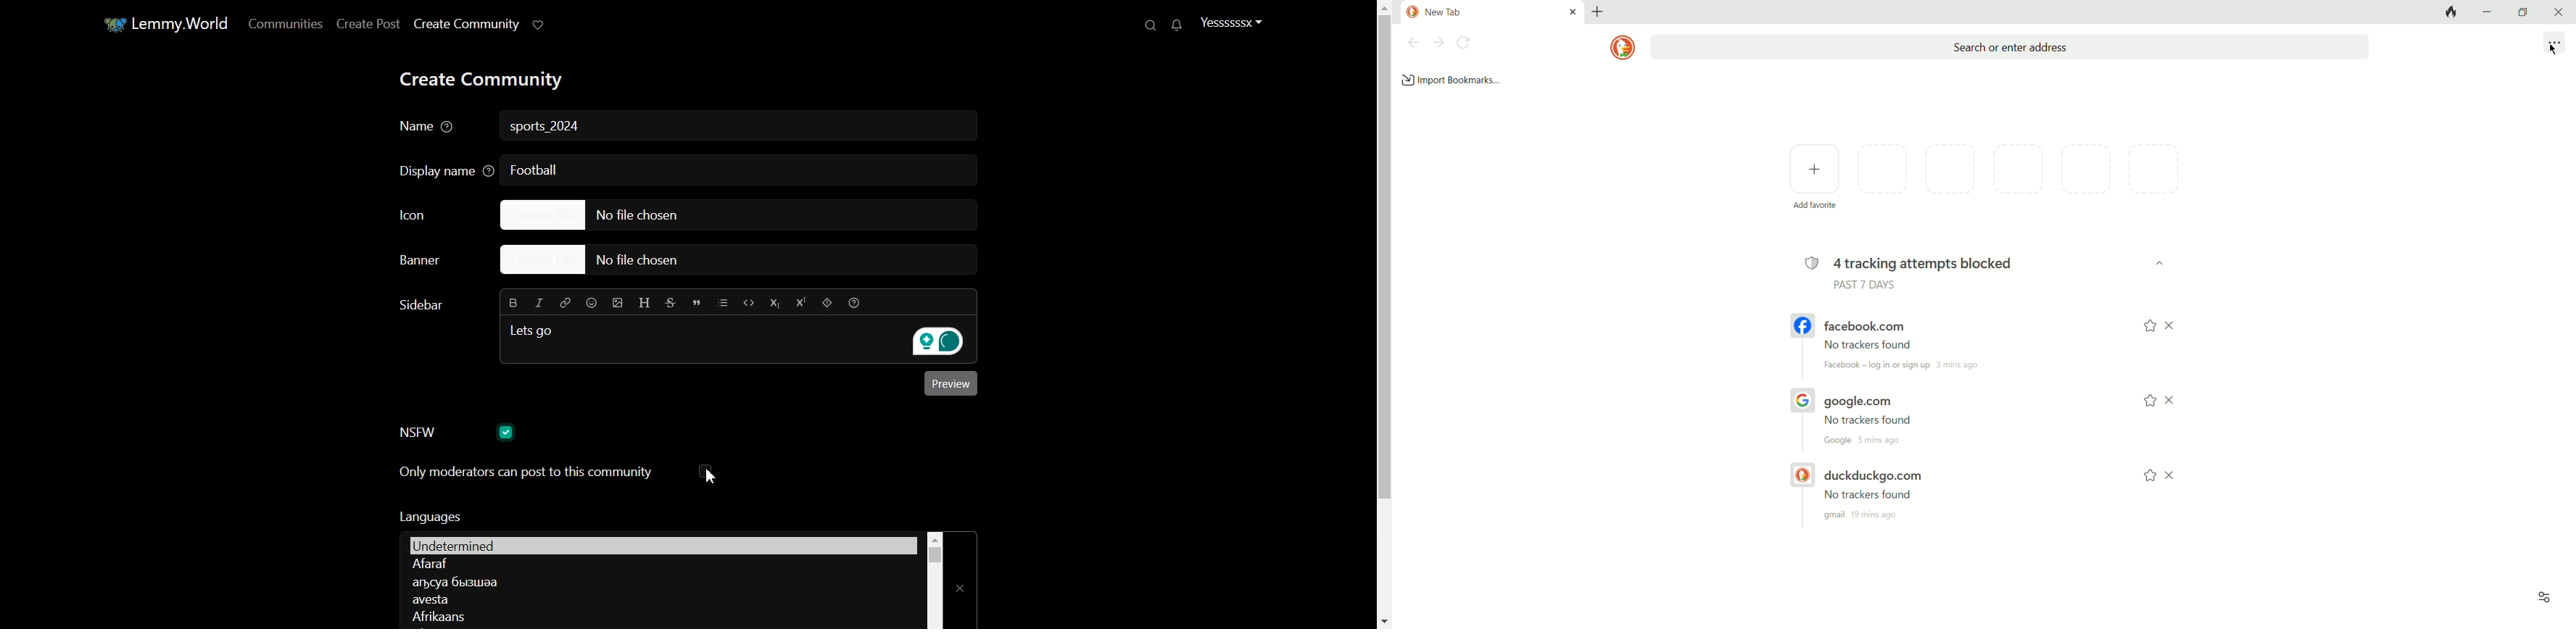 Image resolution: width=2576 pixels, height=644 pixels. Describe the element at coordinates (1889, 343) in the screenshot. I see `facebook.com link` at that location.